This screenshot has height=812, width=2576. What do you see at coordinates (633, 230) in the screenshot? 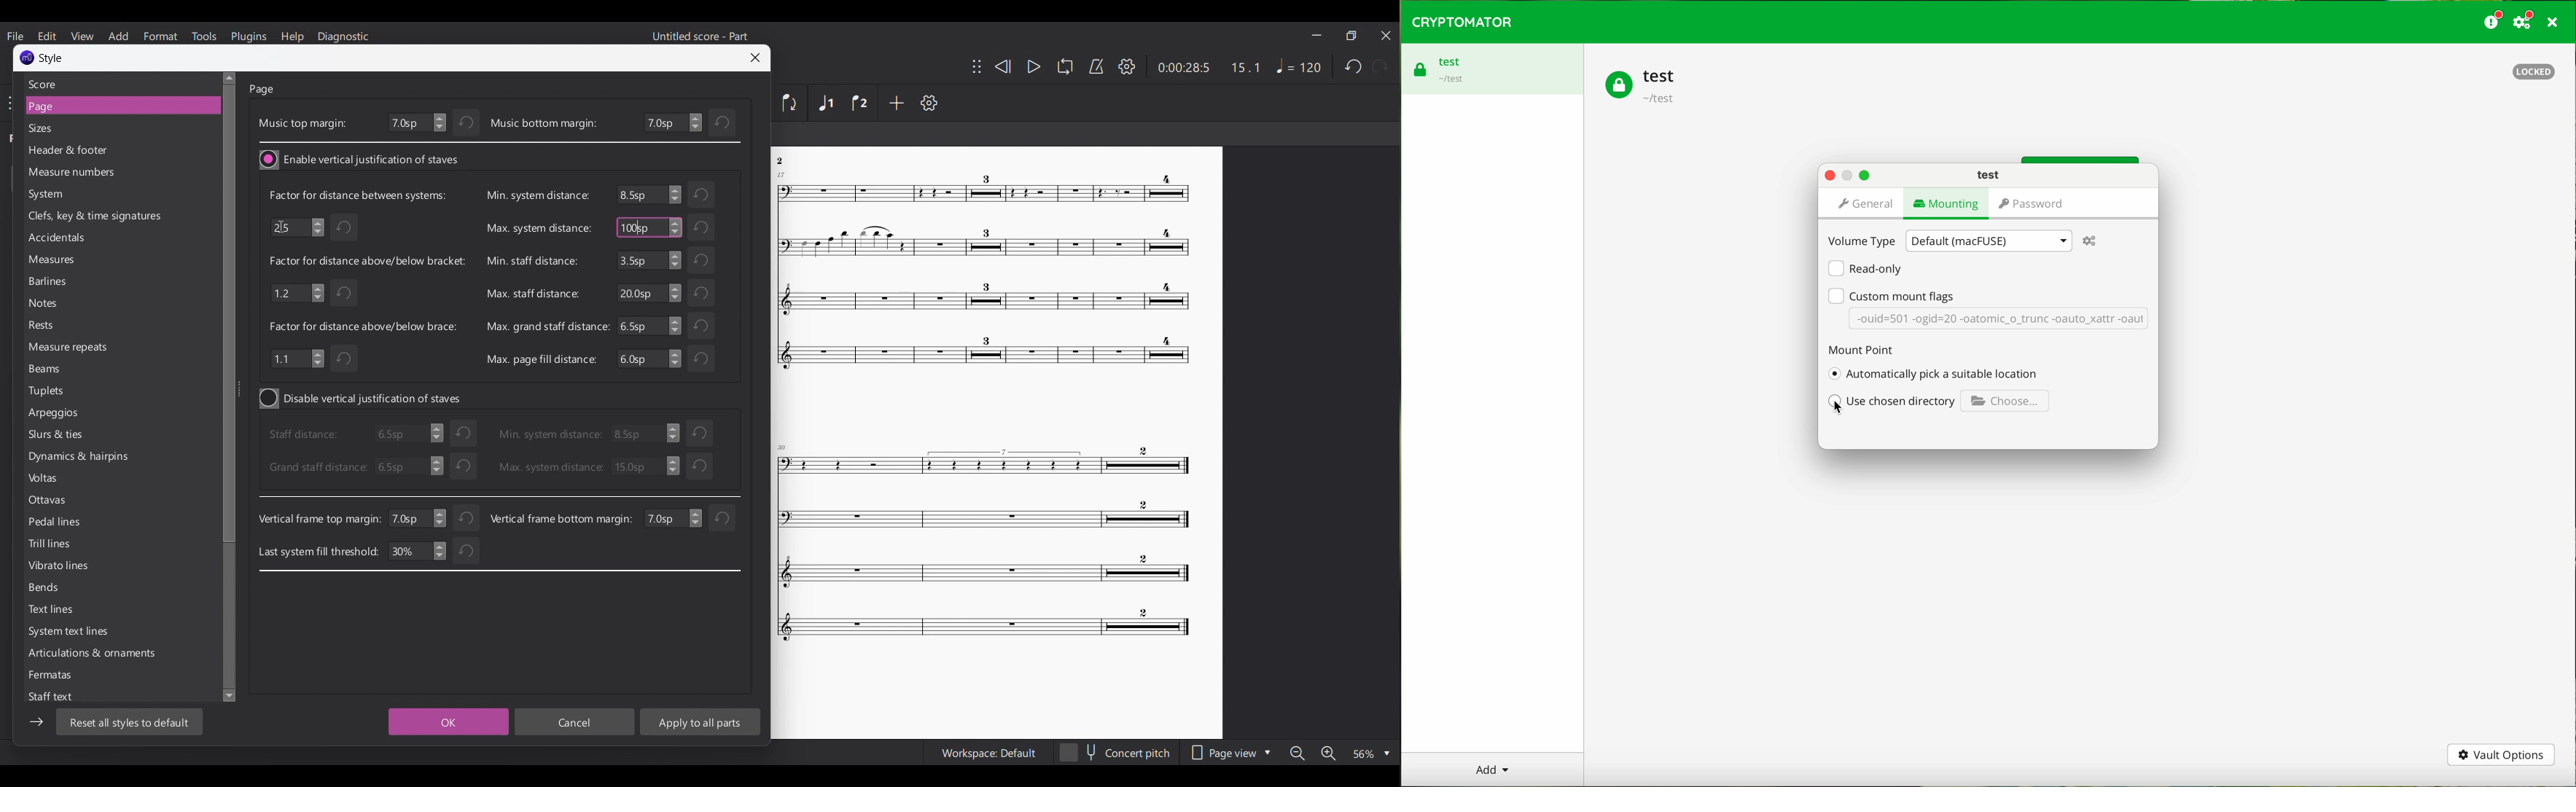
I see `cursor` at bounding box center [633, 230].